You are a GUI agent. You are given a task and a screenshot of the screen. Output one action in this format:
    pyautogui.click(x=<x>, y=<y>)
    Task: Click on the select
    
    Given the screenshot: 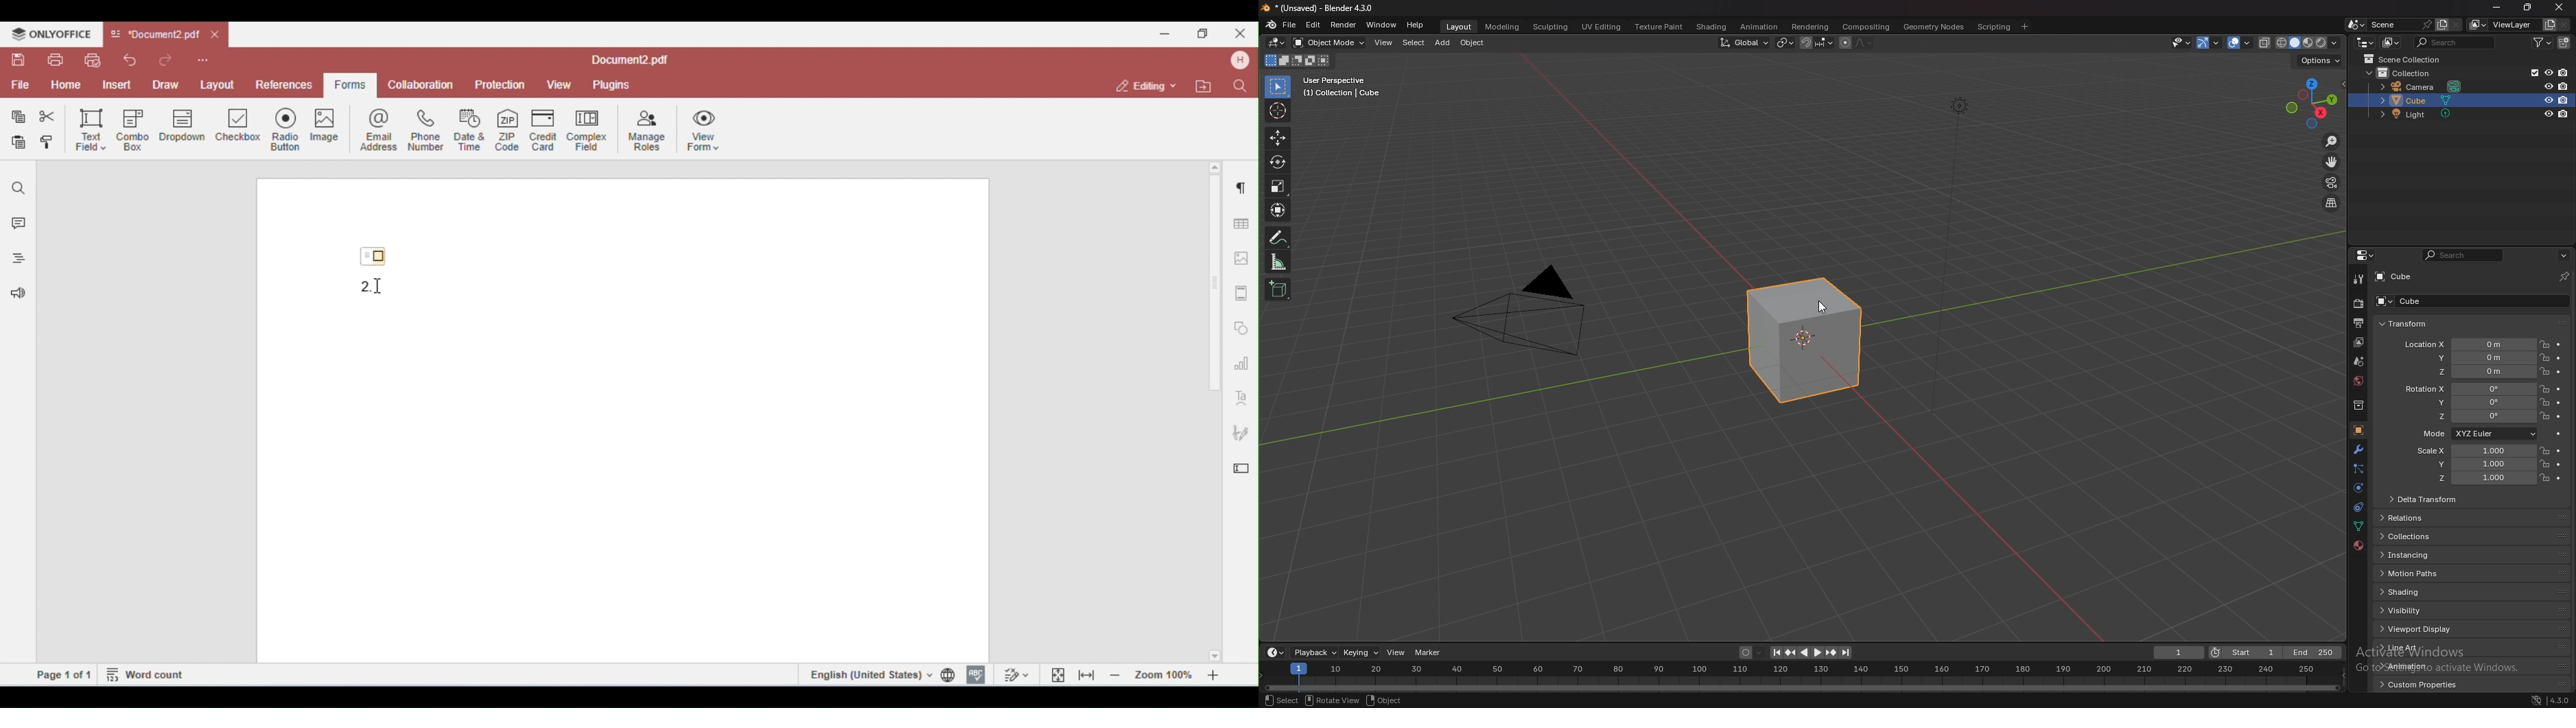 What is the action you would take?
    pyautogui.click(x=1282, y=700)
    